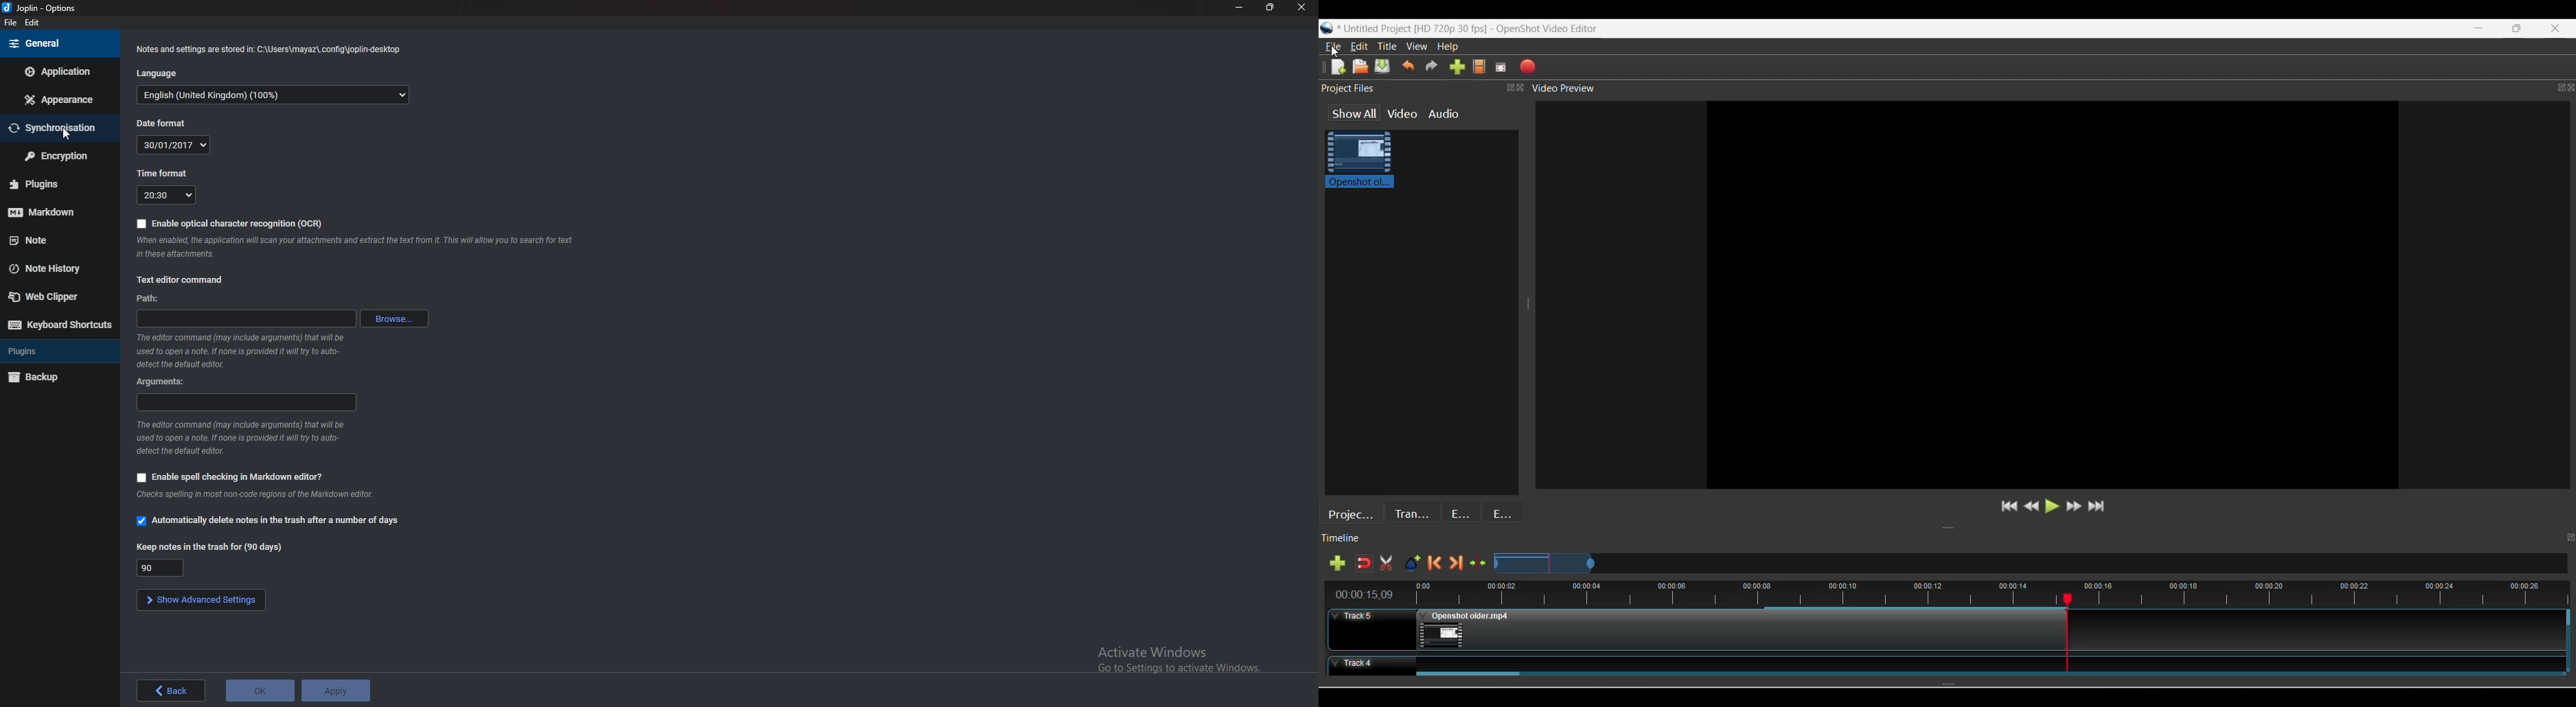 The image size is (2576, 728). What do you see at coordinates (52, 268) in the screenshot?
I see `note history` at bounding box center [52, 268].